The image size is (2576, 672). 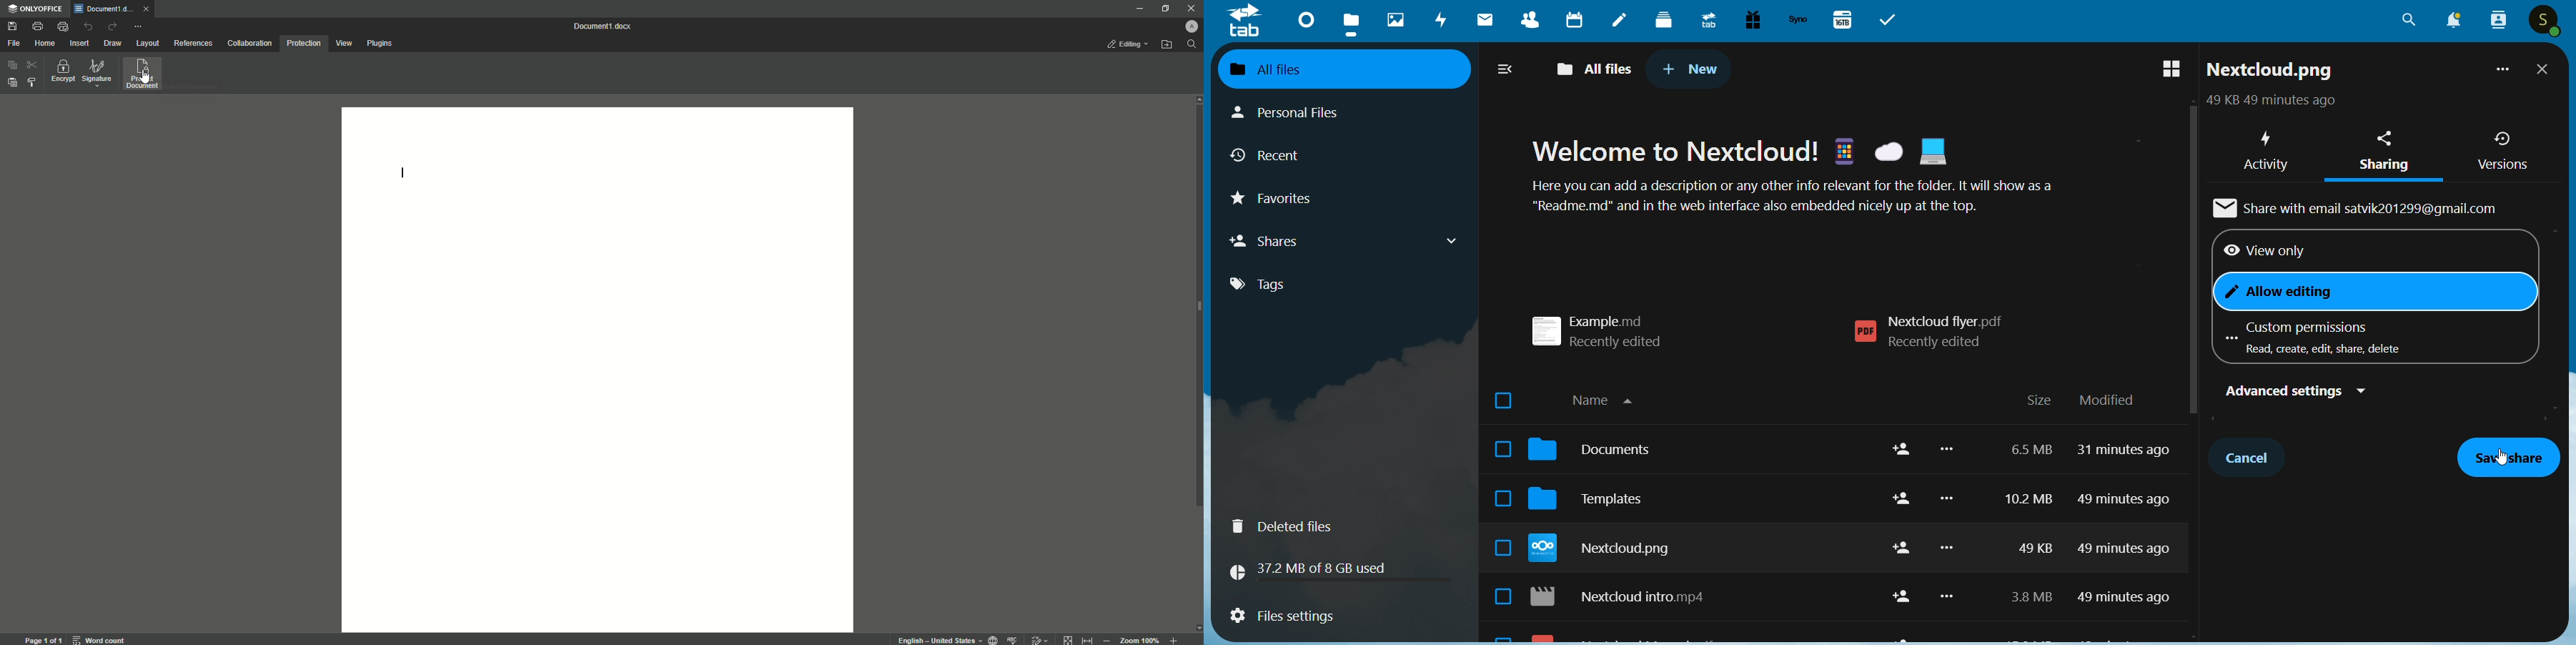 I want to click on notification, so click(x=2450, y=21).